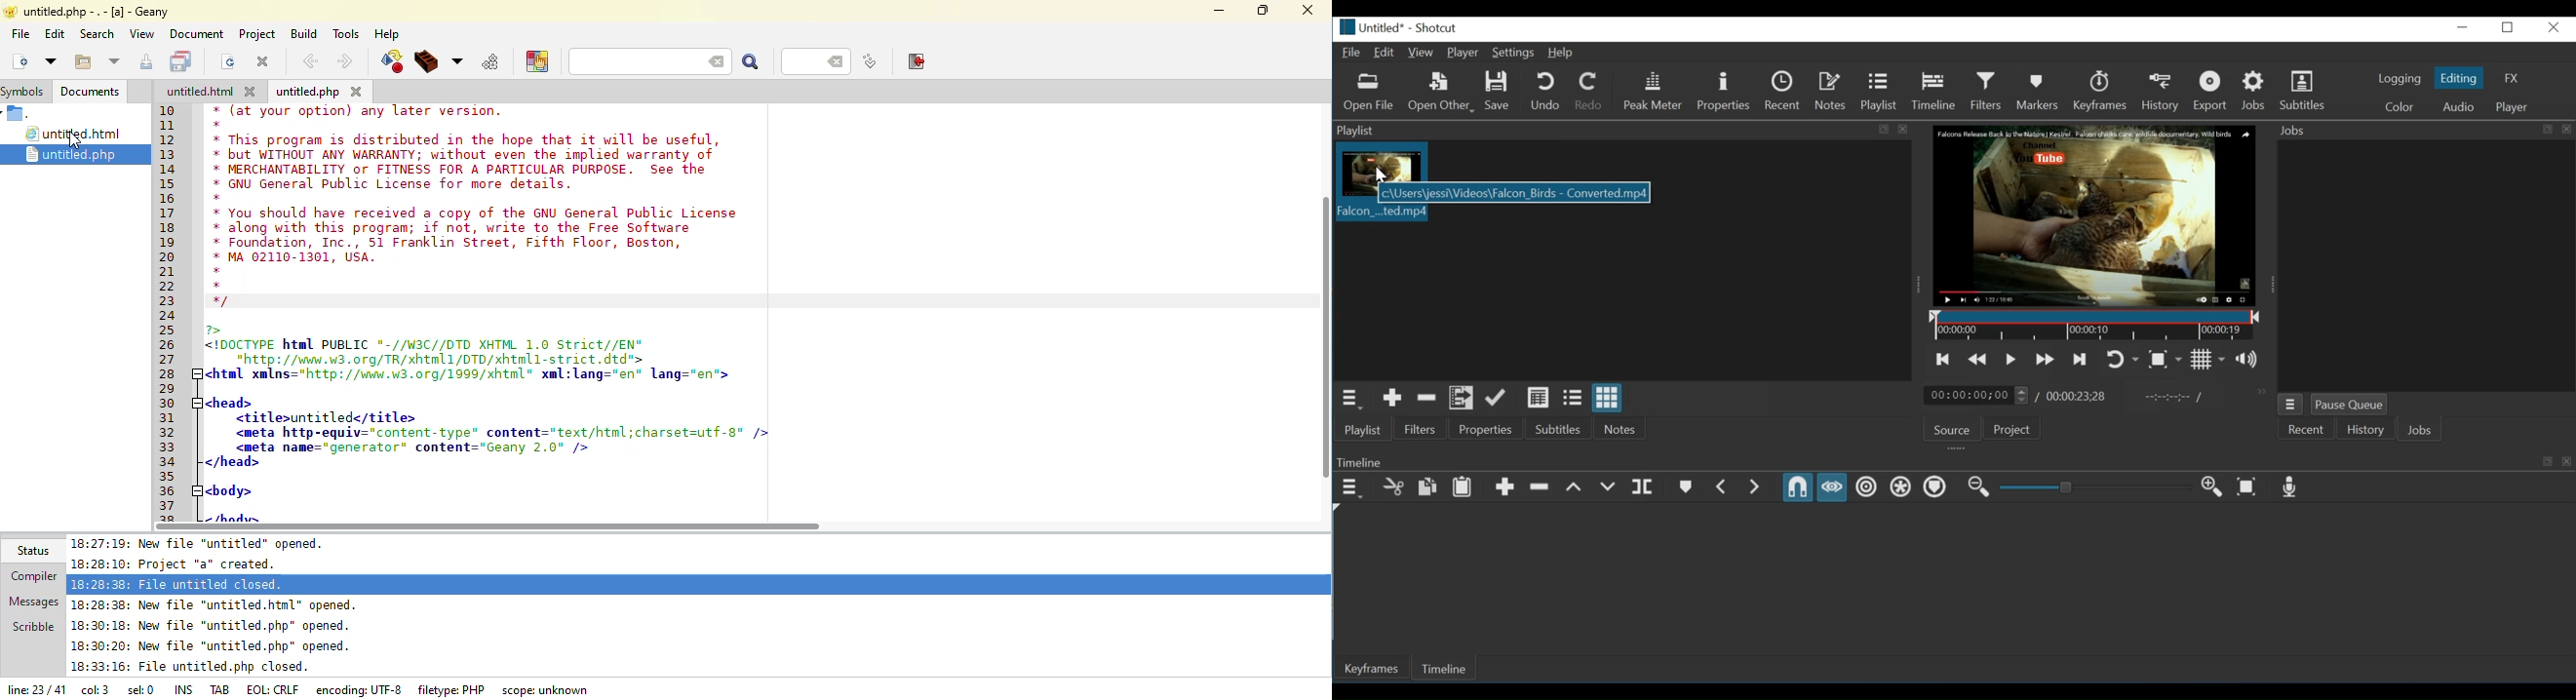 This screenshot has width=2576, height=700. I want to click on sel, so click(137, 688).